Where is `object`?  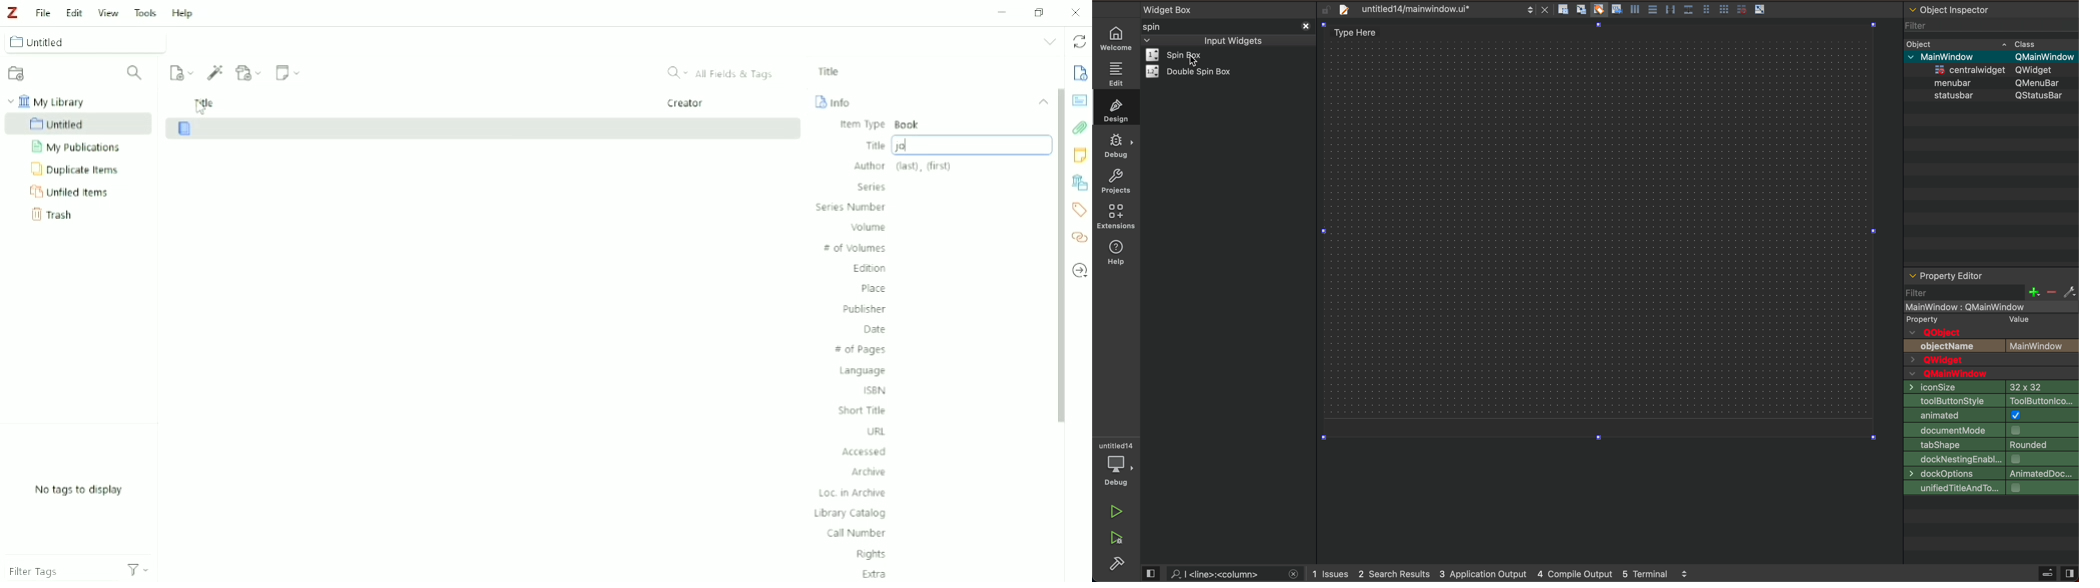 object is located at coordinates (1955, 95).